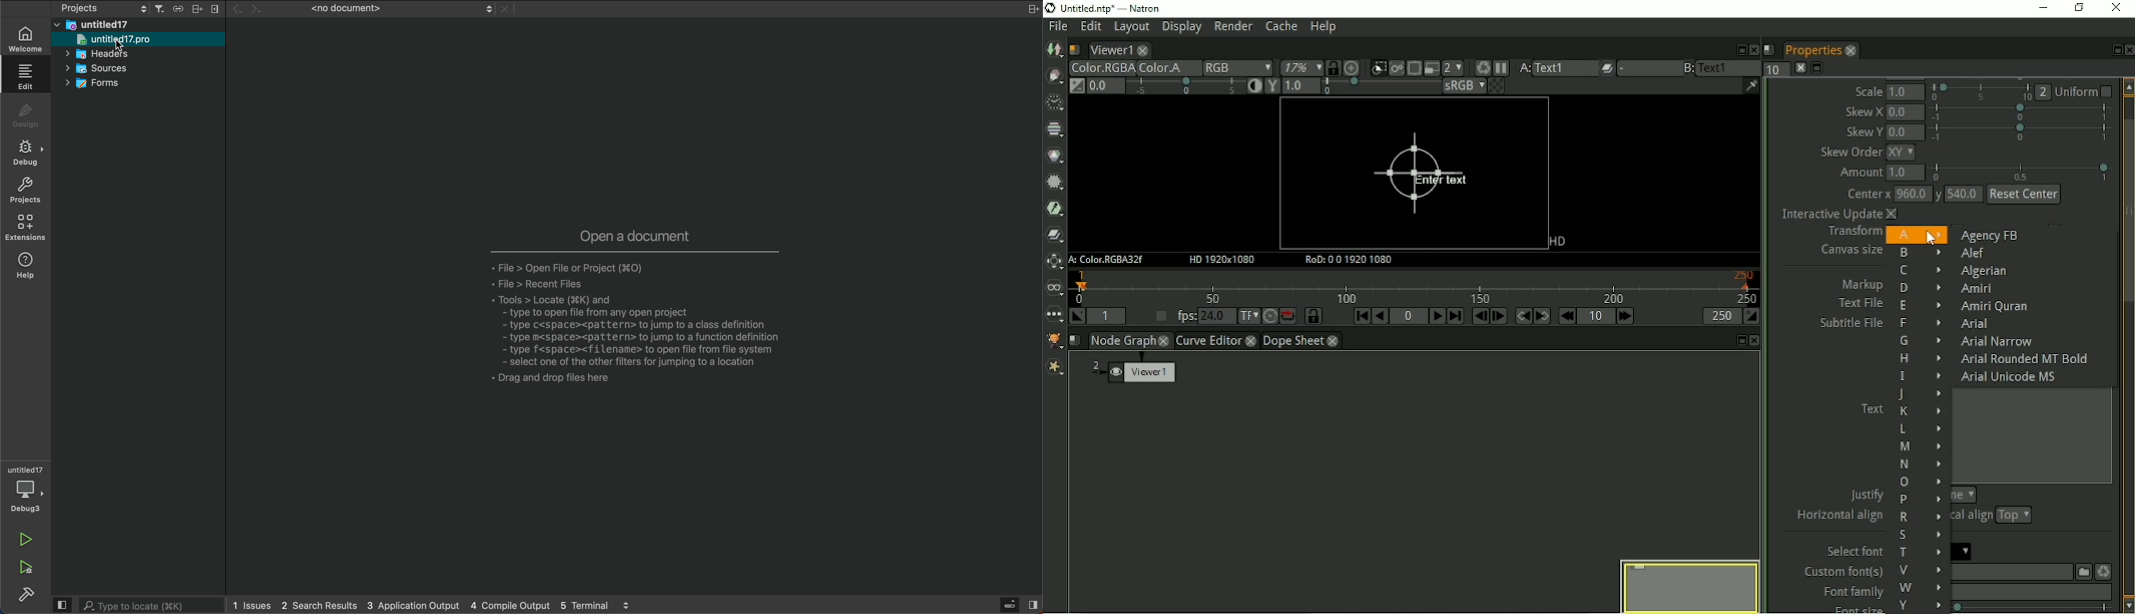 The height and width of the screenshot is (616, 2156). What do you see at coordinates (30, 114) in the screenshot?
I see `design` at bounding box center [30, 114].